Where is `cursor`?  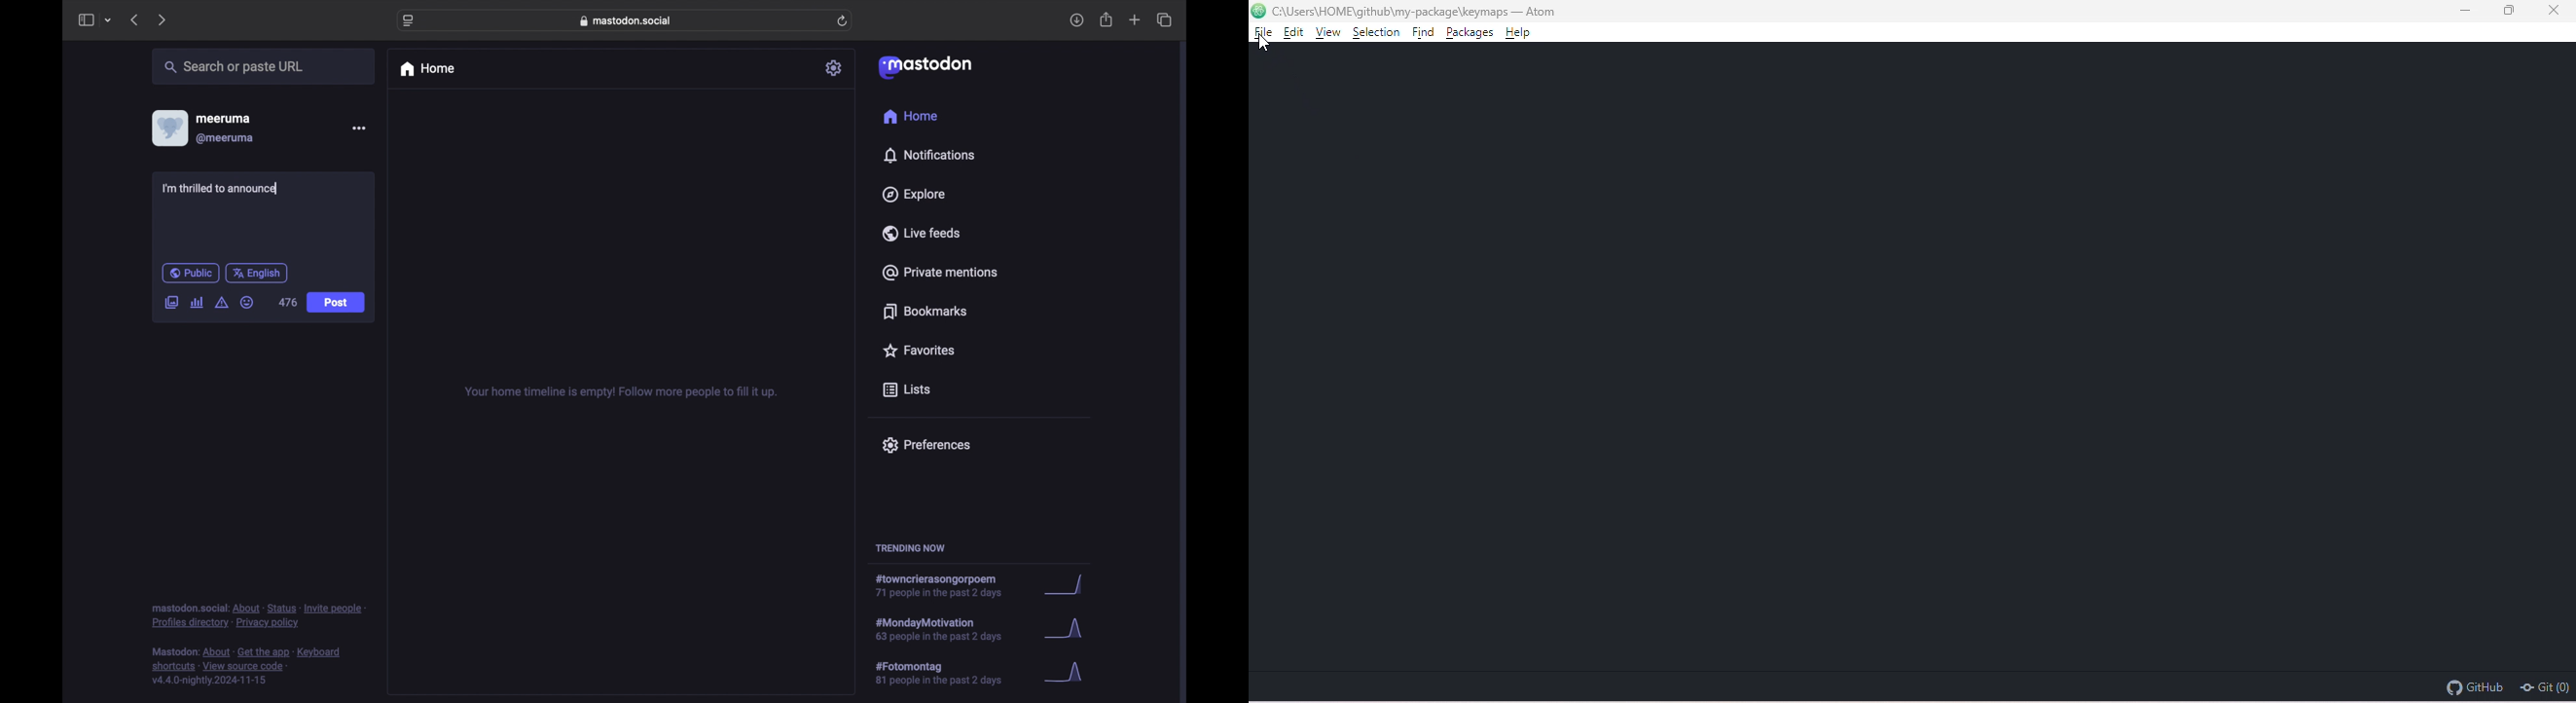 cursor is located at coordinates (1260, 45).